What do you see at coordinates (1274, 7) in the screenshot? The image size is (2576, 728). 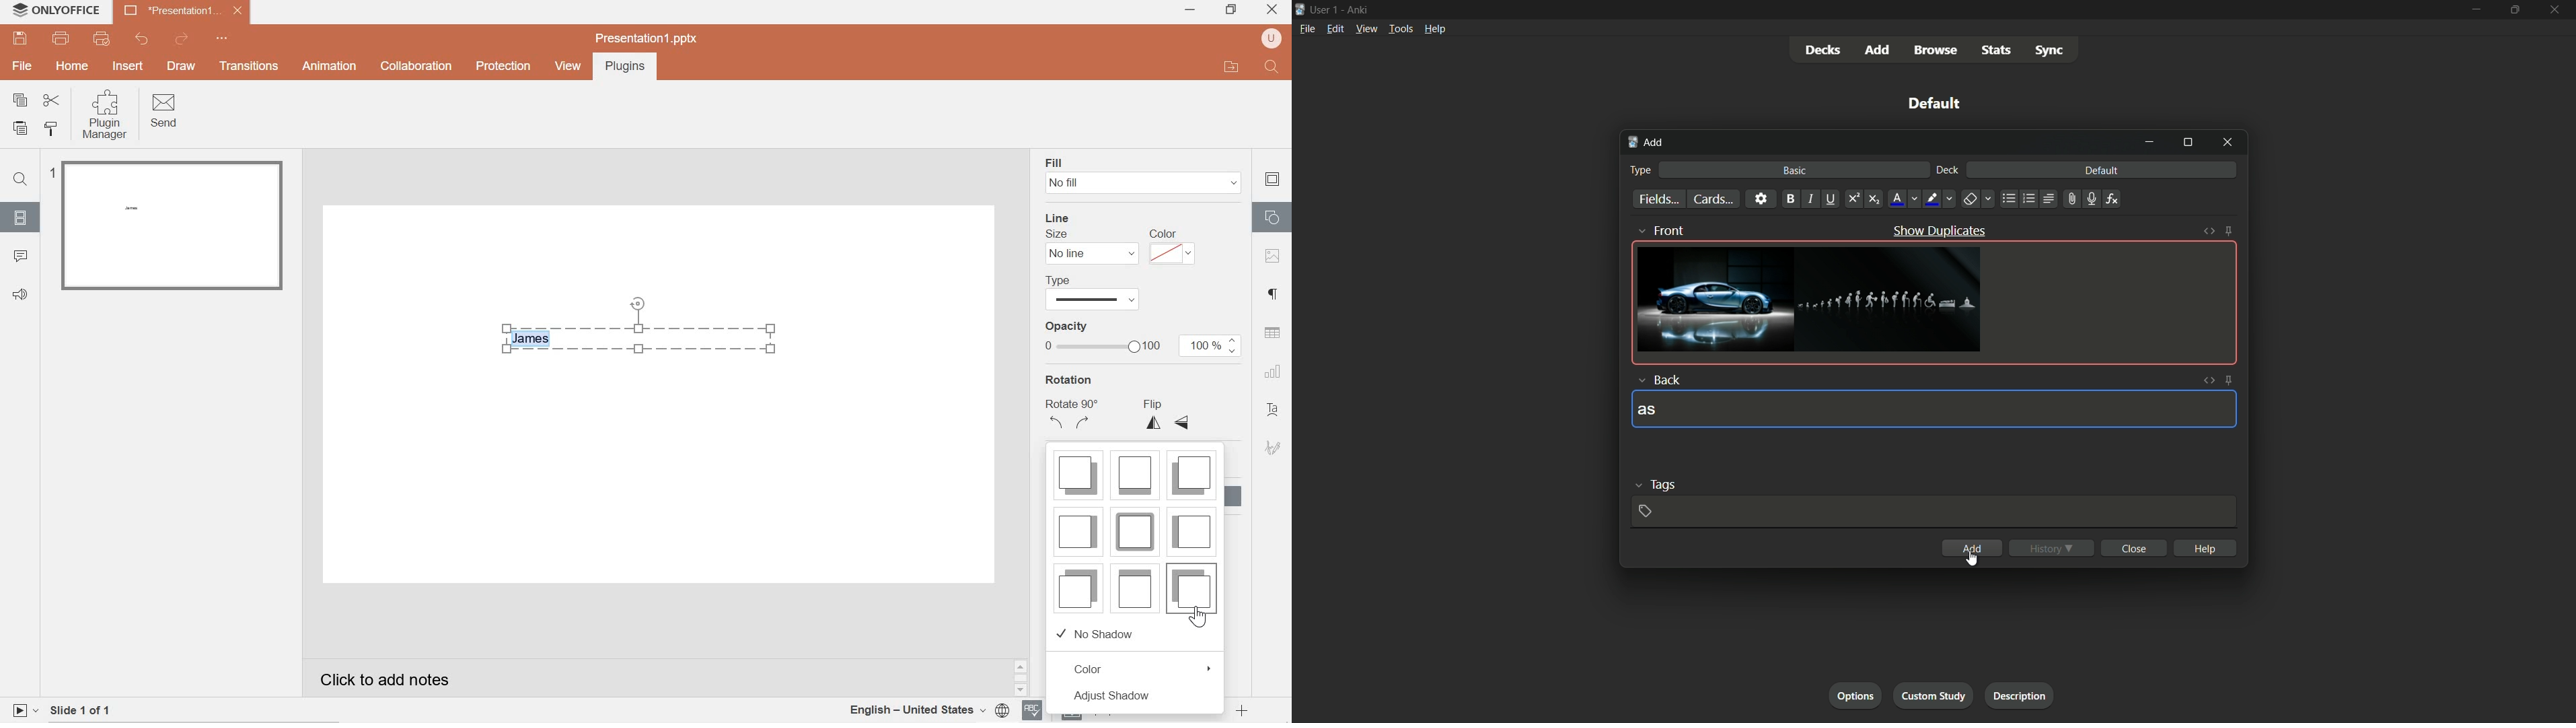 I see `close` at bounding box center [1274, 7].